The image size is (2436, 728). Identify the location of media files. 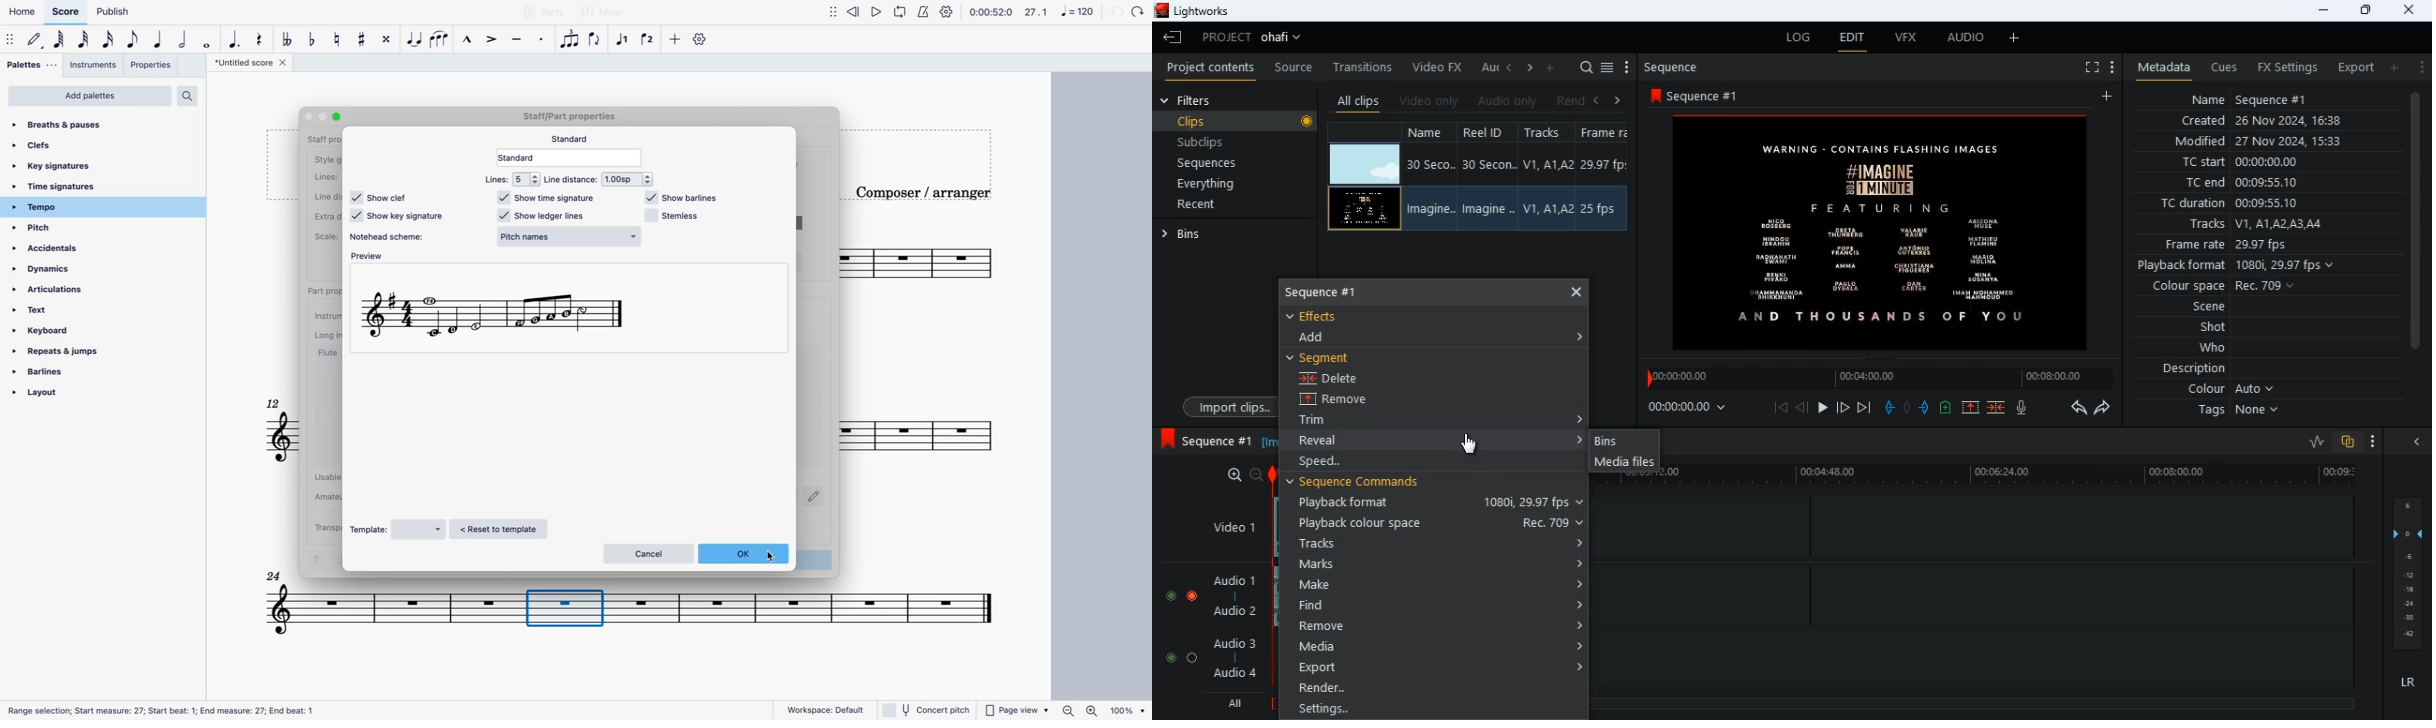
(1622, 464).